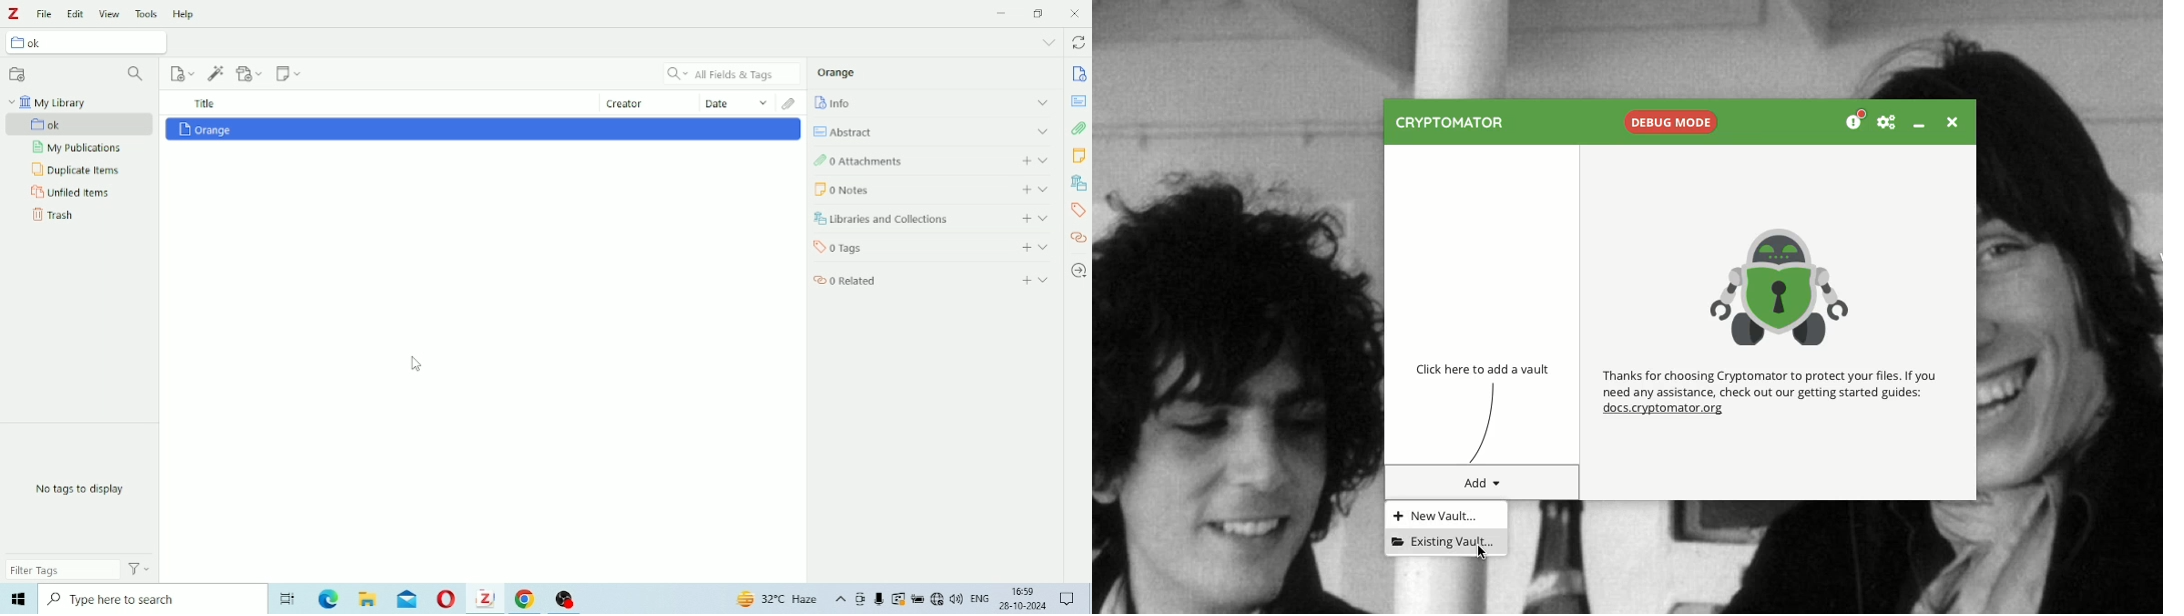 Image resolution: width=2184 pixels, height=616 pixels. Describe the element at coordinates (53, 215) in the screenshot. I see `Trash` at that location.